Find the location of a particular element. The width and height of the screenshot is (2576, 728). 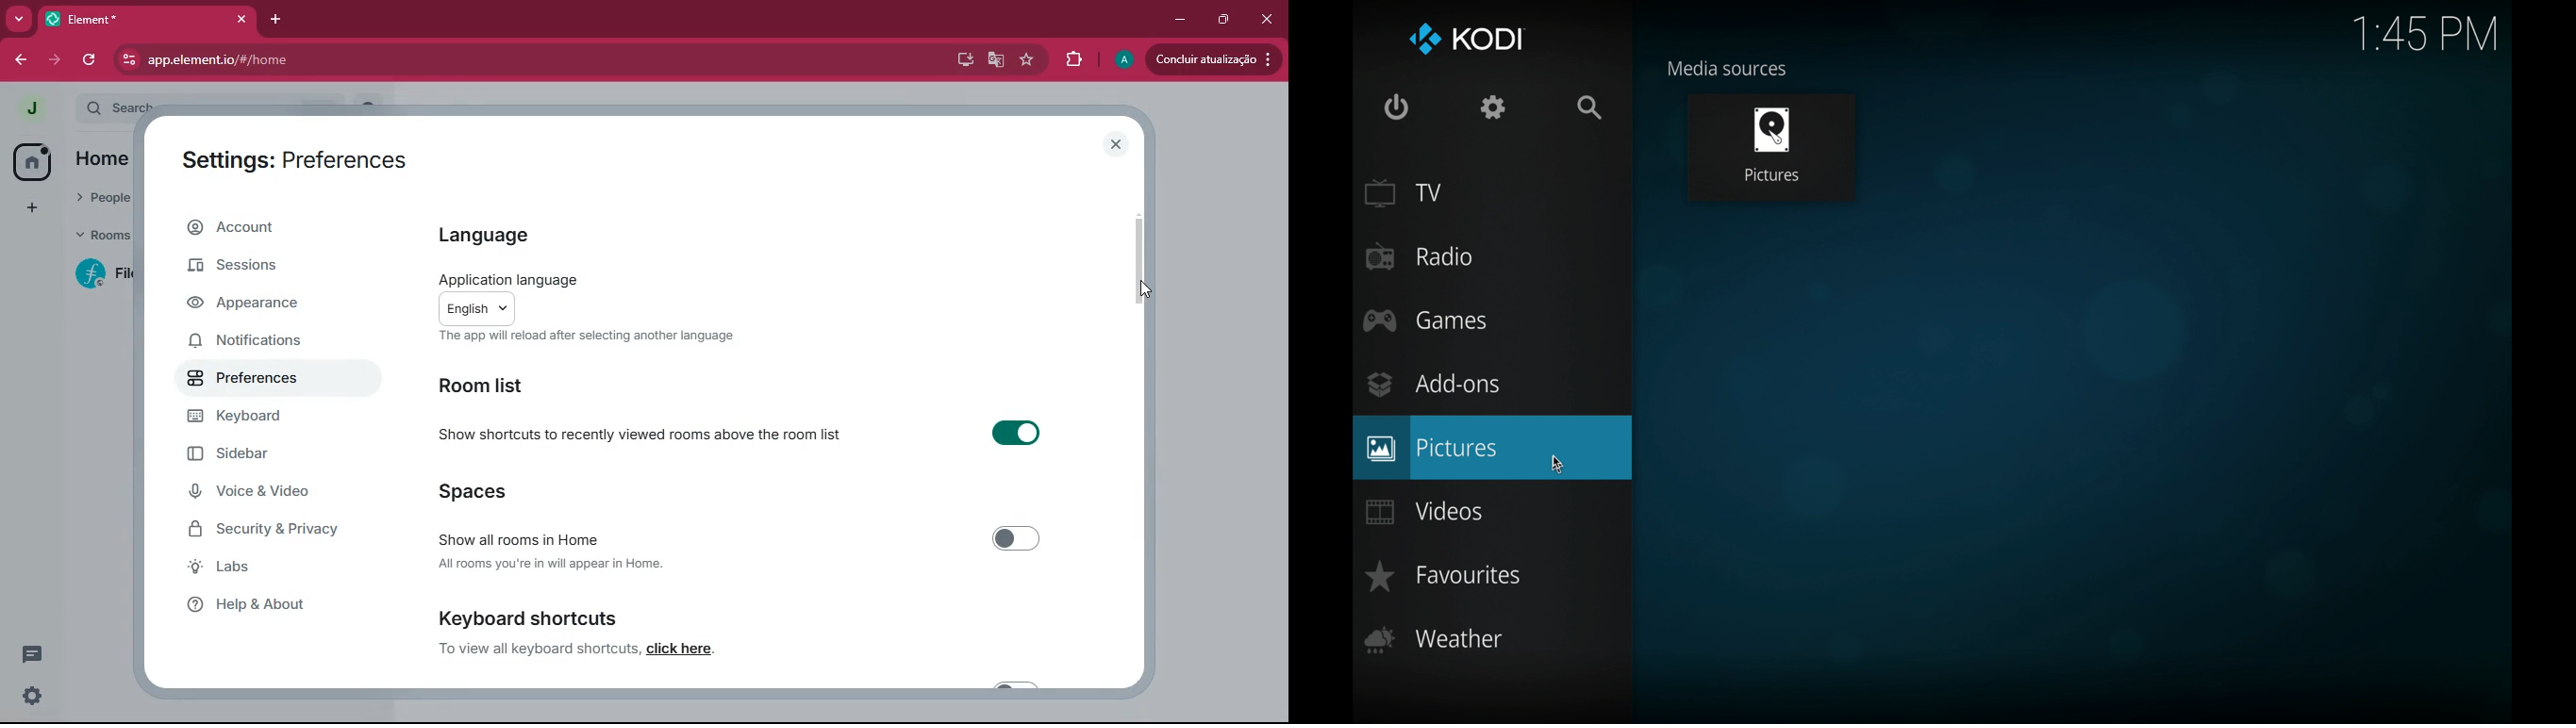

application language is located at coordinates (509, 279).